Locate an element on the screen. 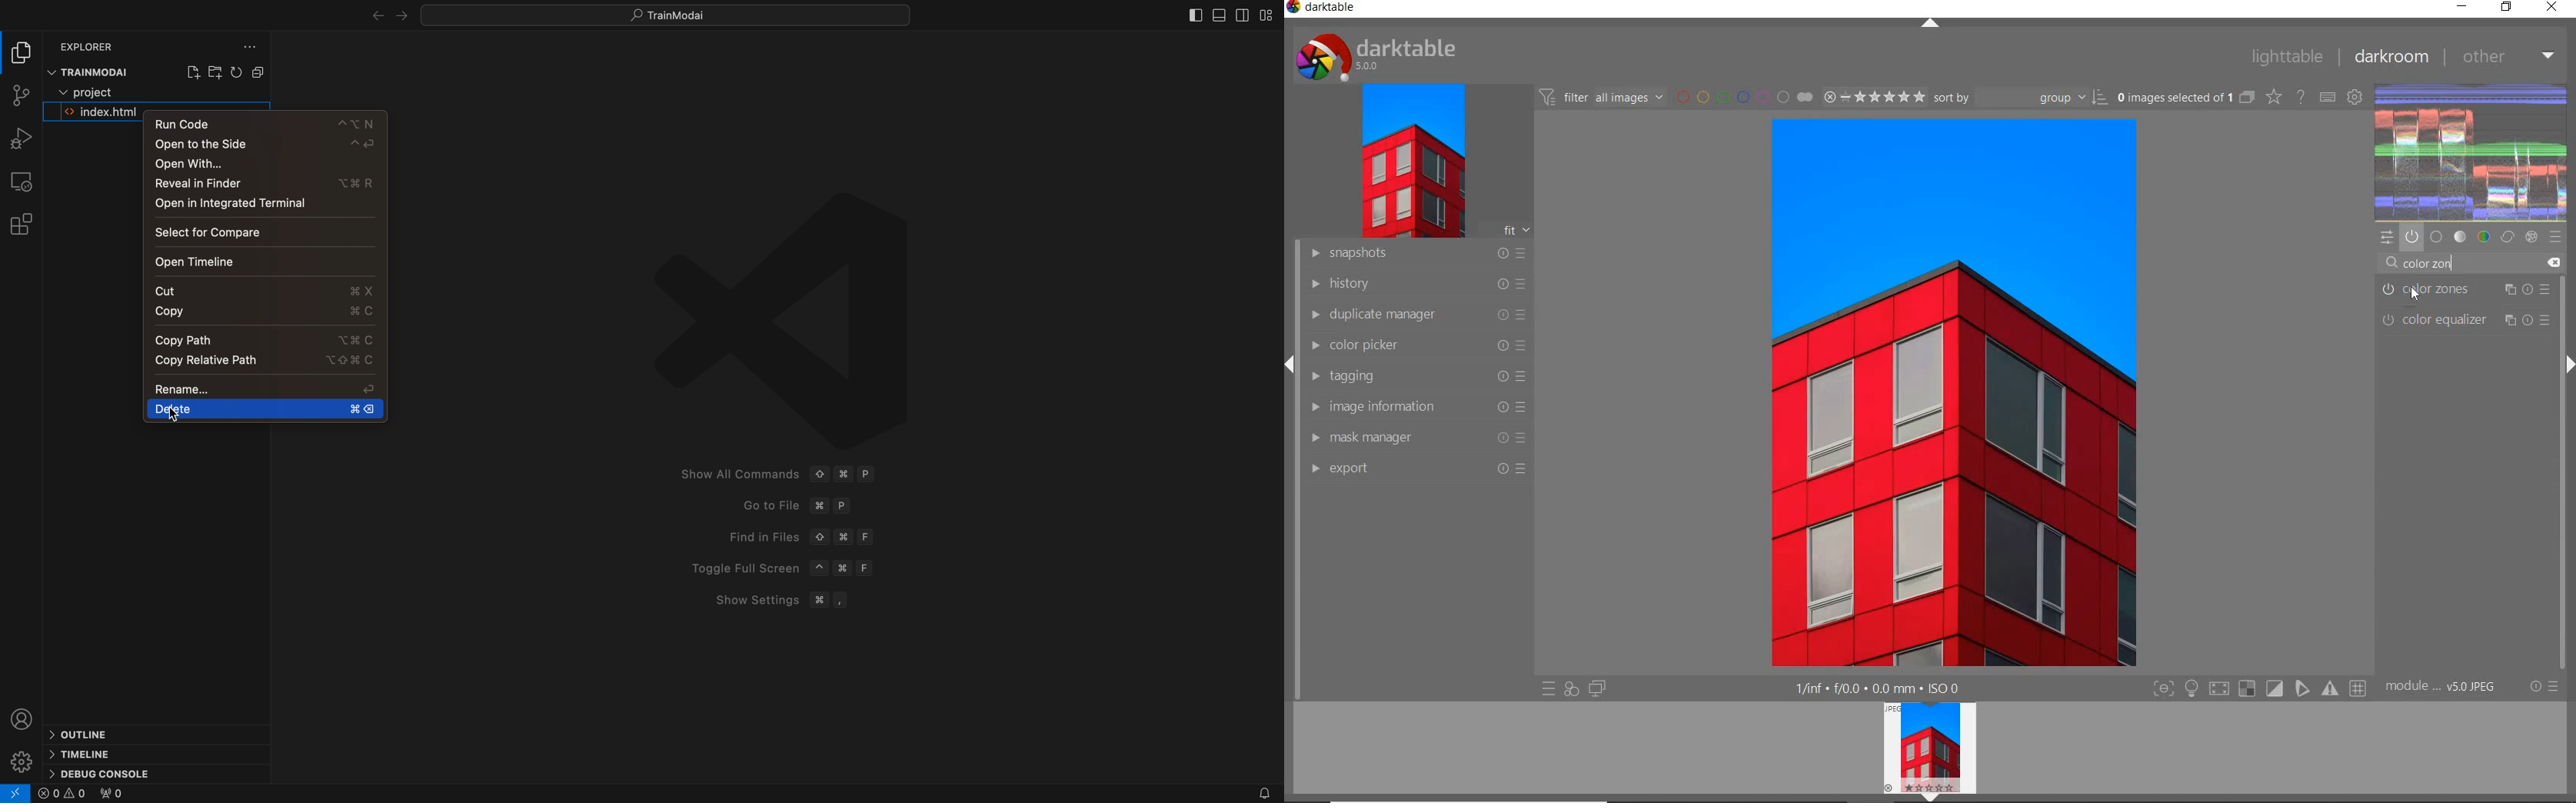 Image resolution: width=2576 pixels, height=812 pixels. tone is located at coordinates (2461, 236).